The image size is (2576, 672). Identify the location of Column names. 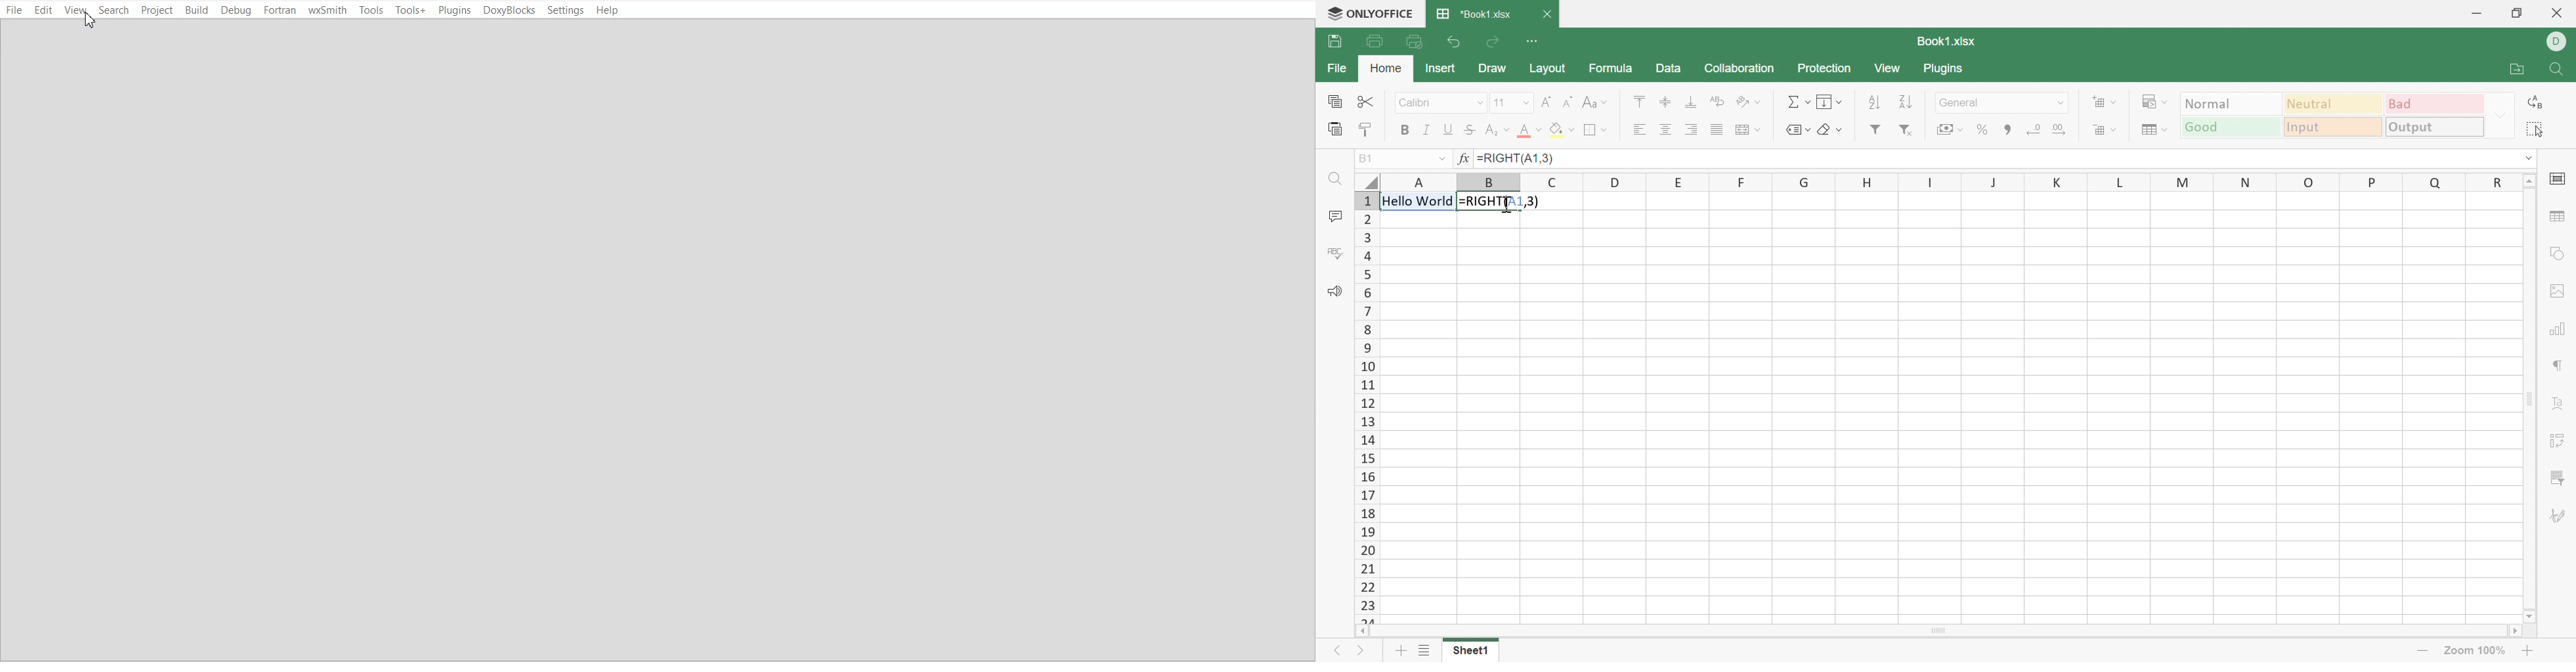
(1944, 181).